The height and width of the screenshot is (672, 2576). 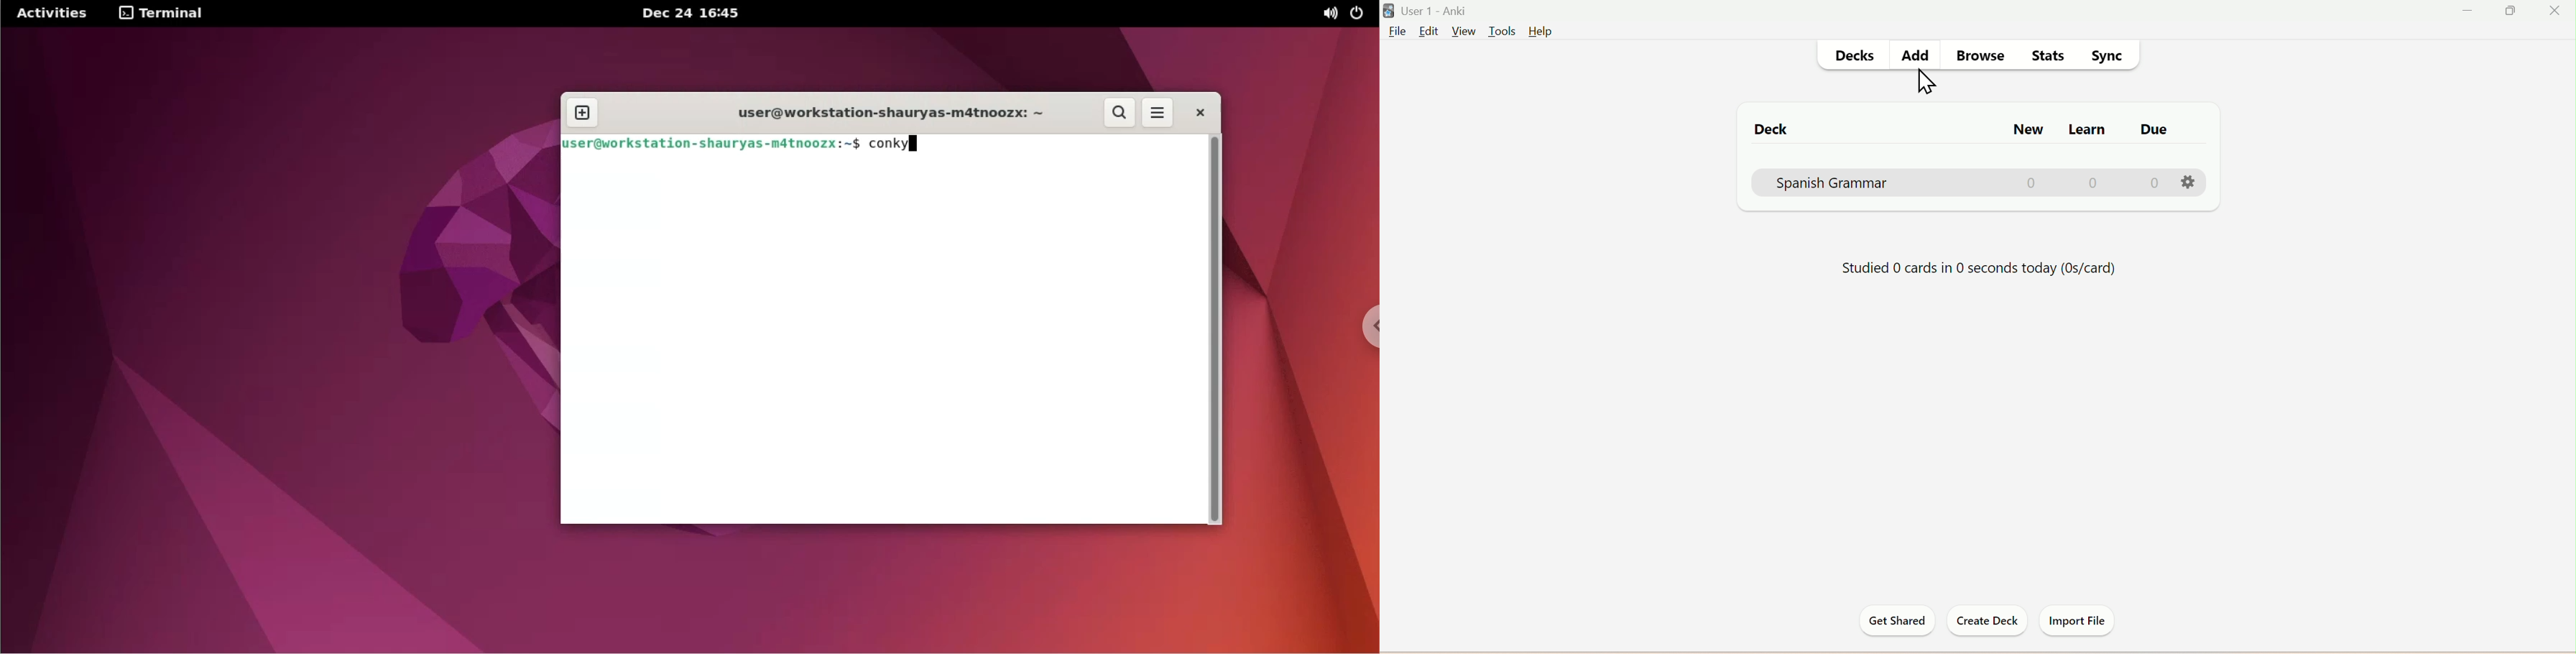 I want to click on Import File, so click(x=2076, y=619).